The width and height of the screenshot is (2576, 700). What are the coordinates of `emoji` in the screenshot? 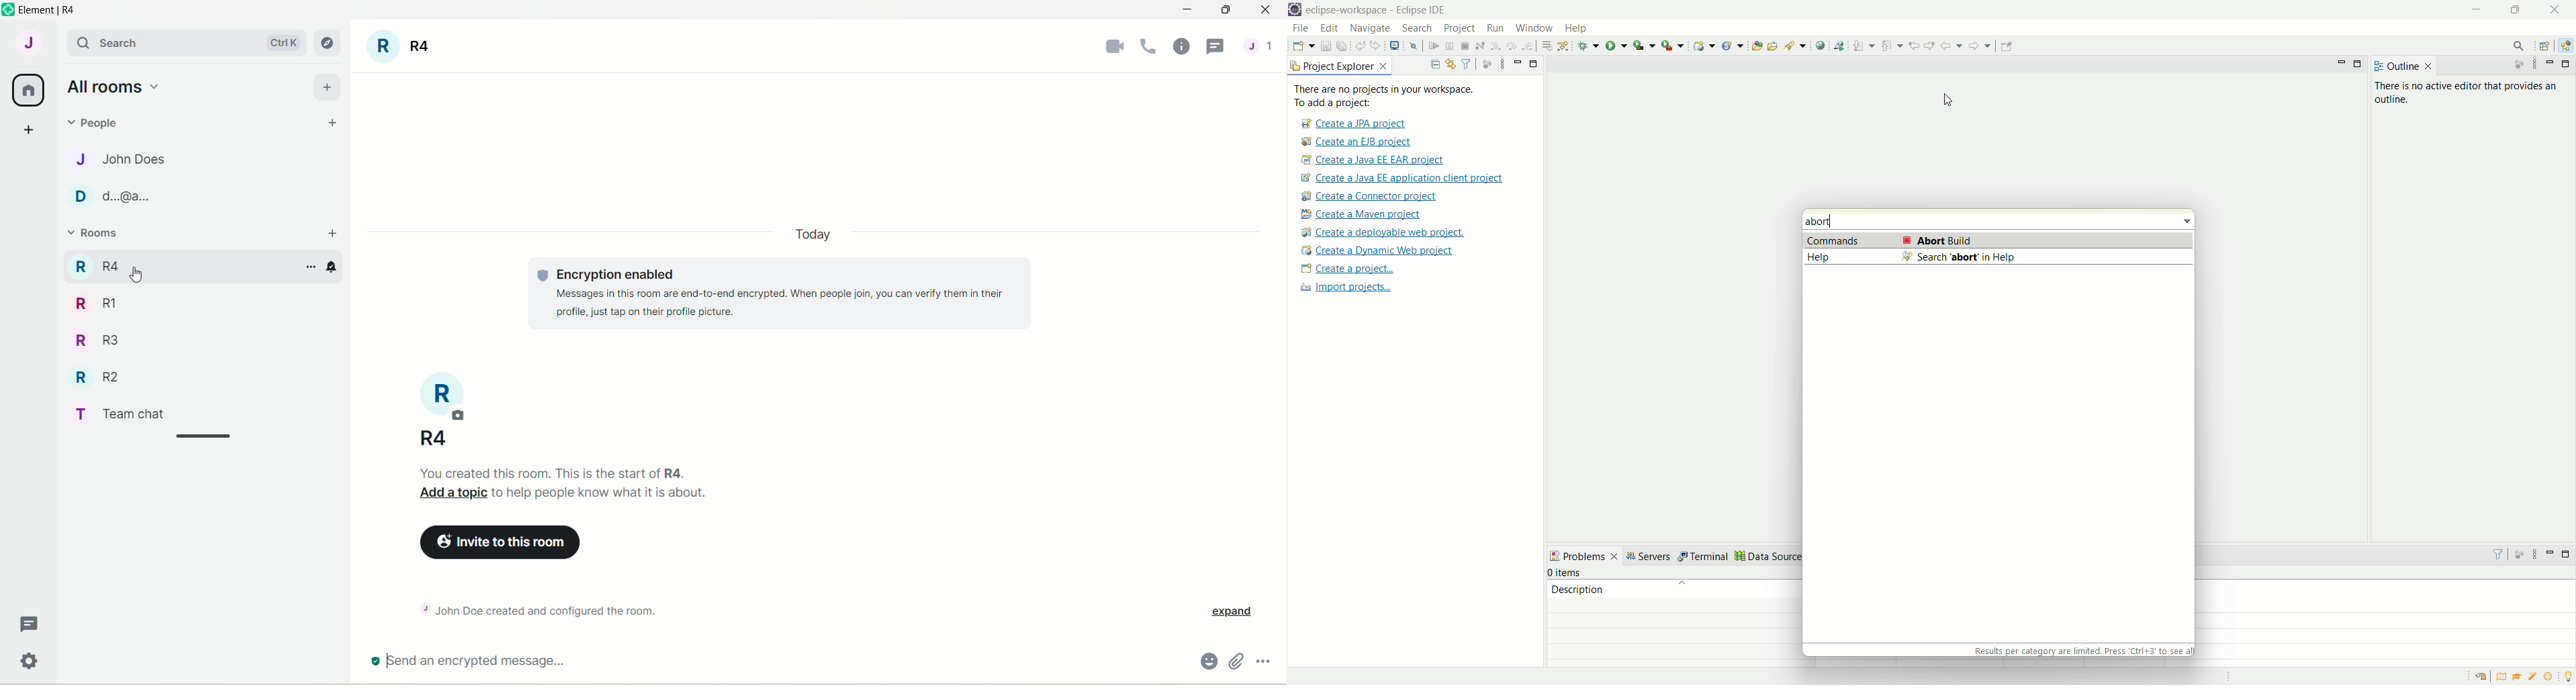 It's located at (1203, 660).